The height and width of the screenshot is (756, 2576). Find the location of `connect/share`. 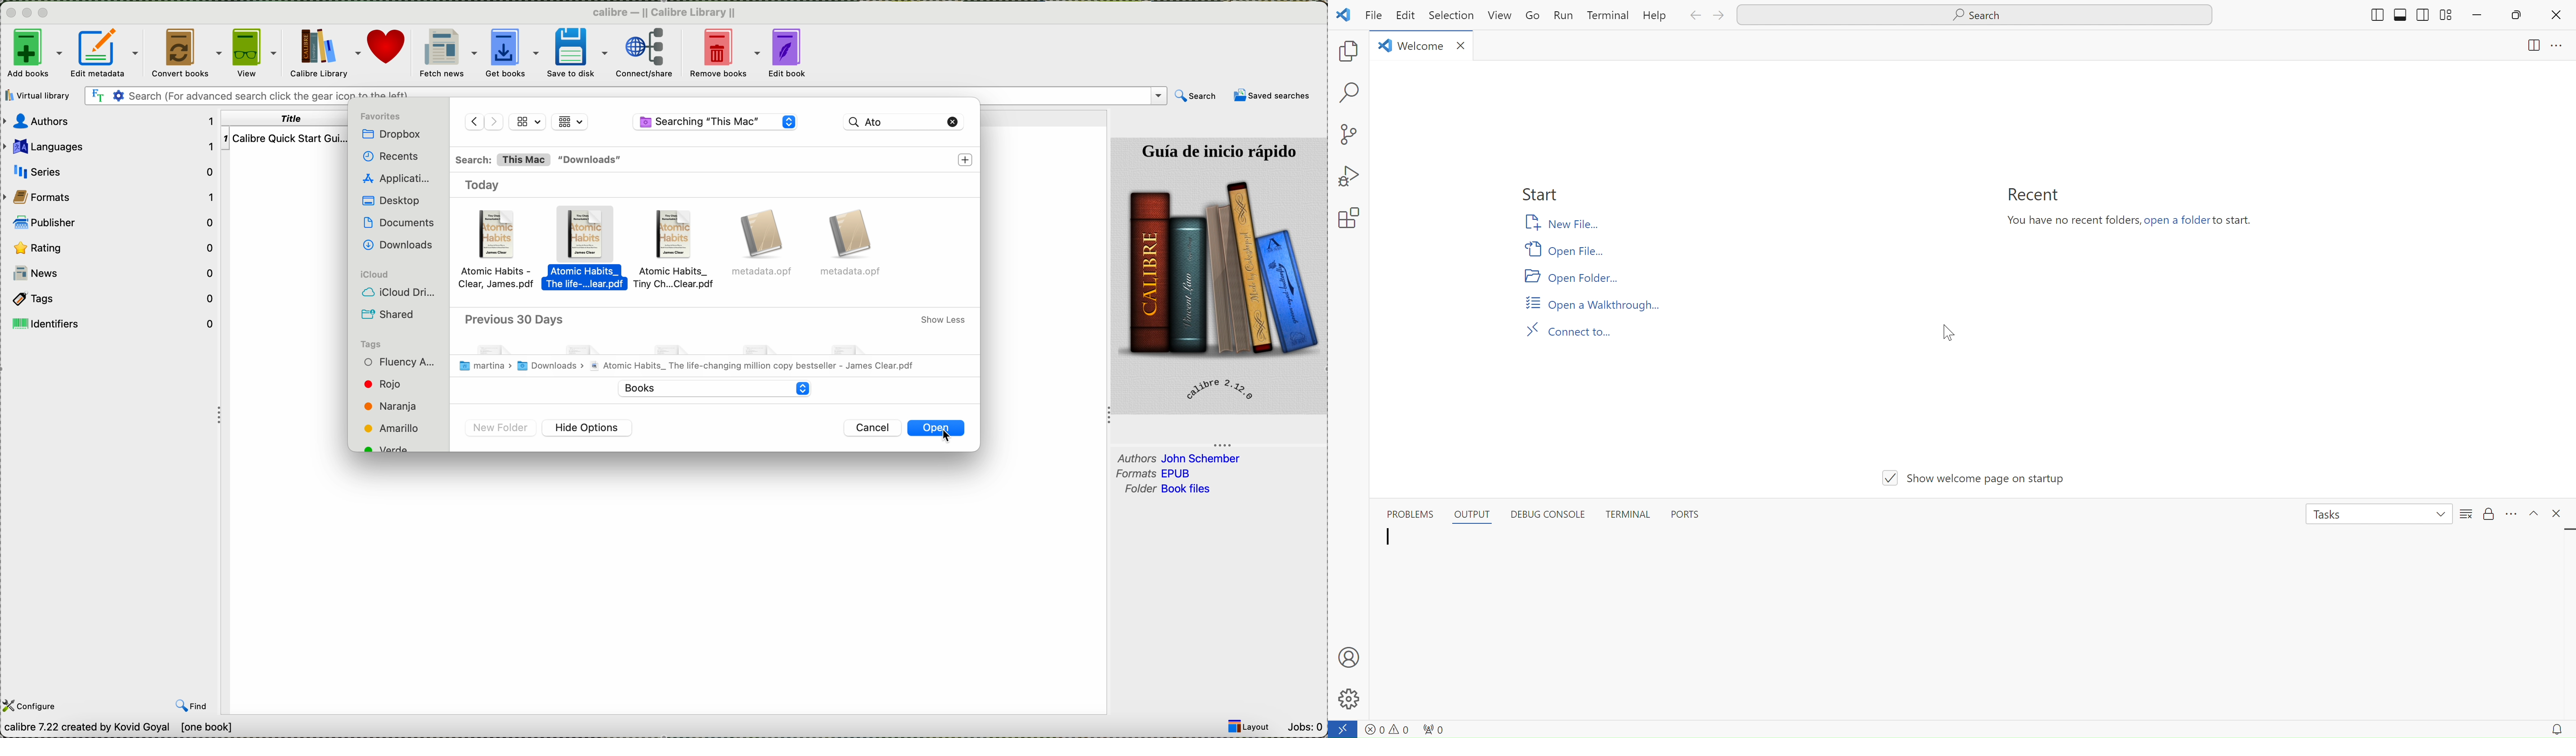

connect/share is located at coordinates (646, 53).